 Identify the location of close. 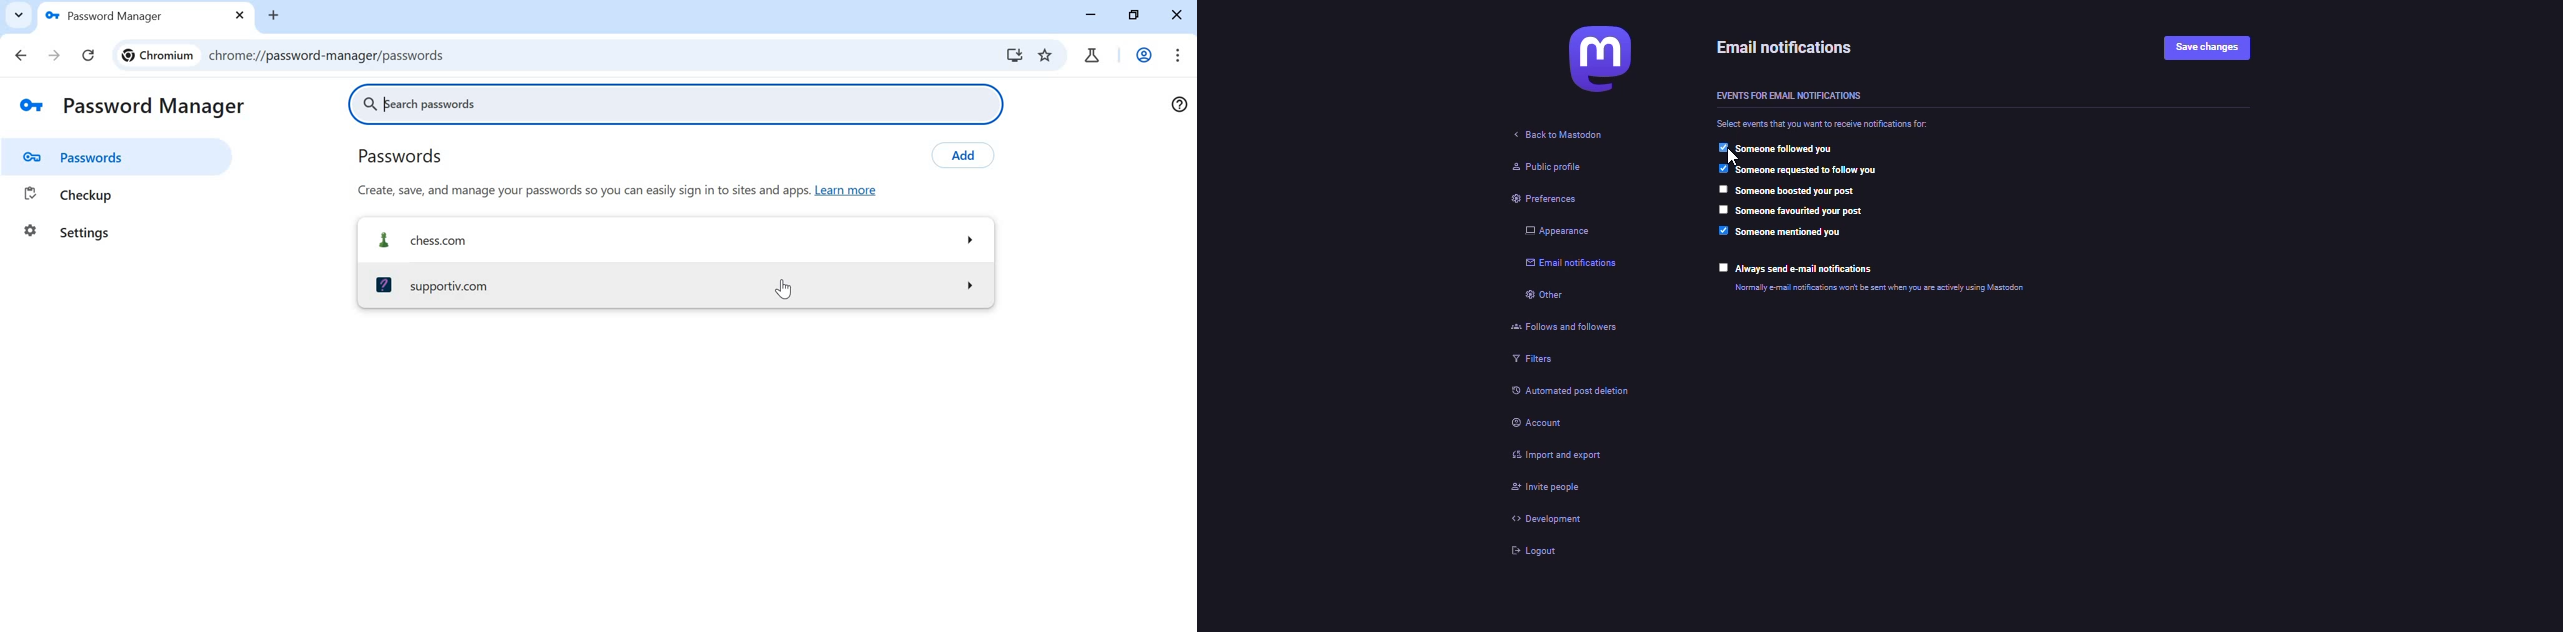
(1178, 17).